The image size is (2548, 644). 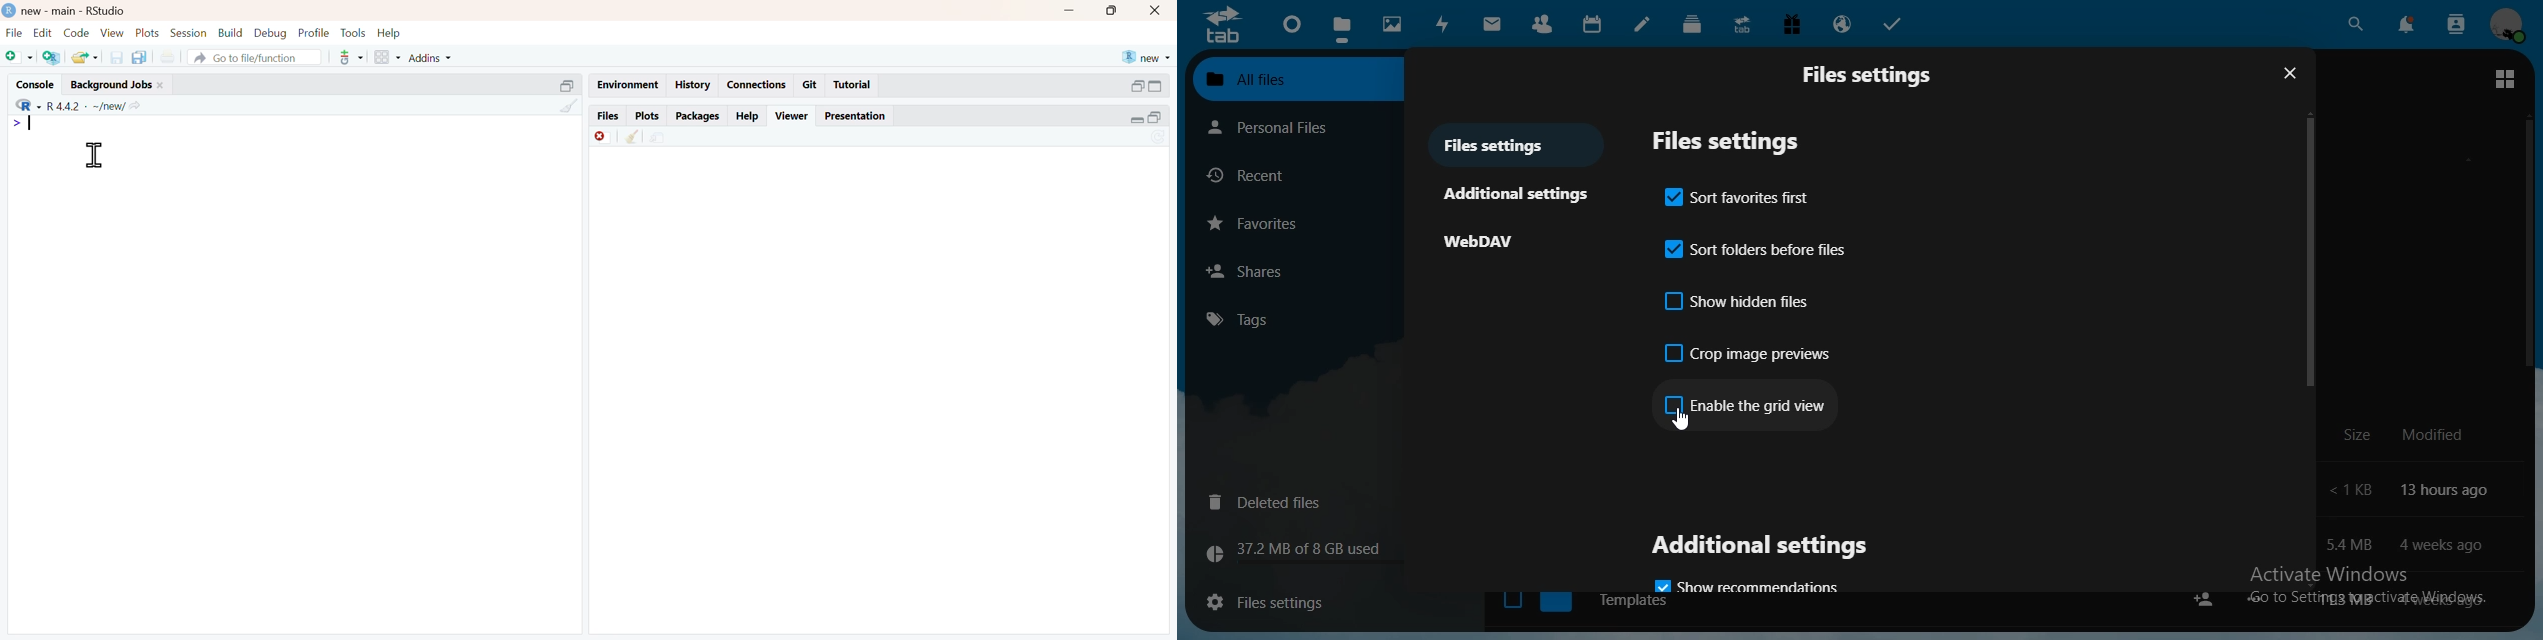 What do you see at coordinates (42, 32) in the screenshot?
I see `edit` at bounding box center [42, 32].